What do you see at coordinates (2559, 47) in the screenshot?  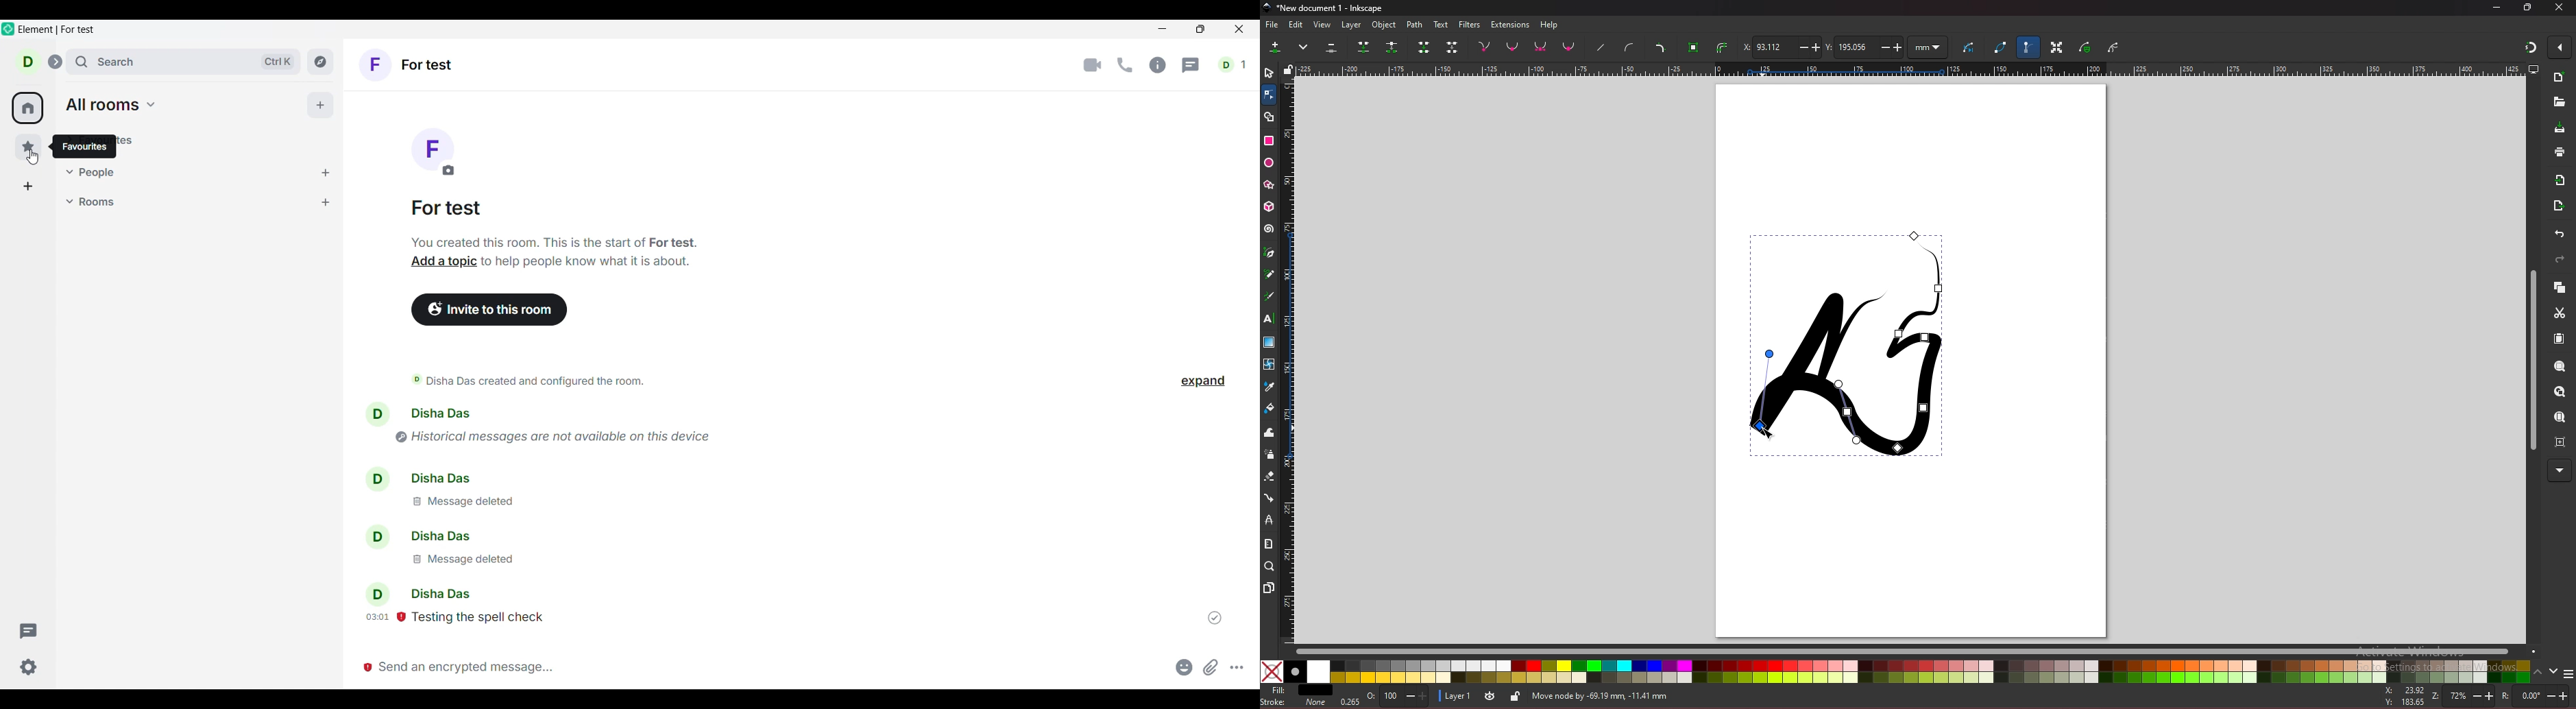 I see `enable snapping` at bounding box center [2559, 47].